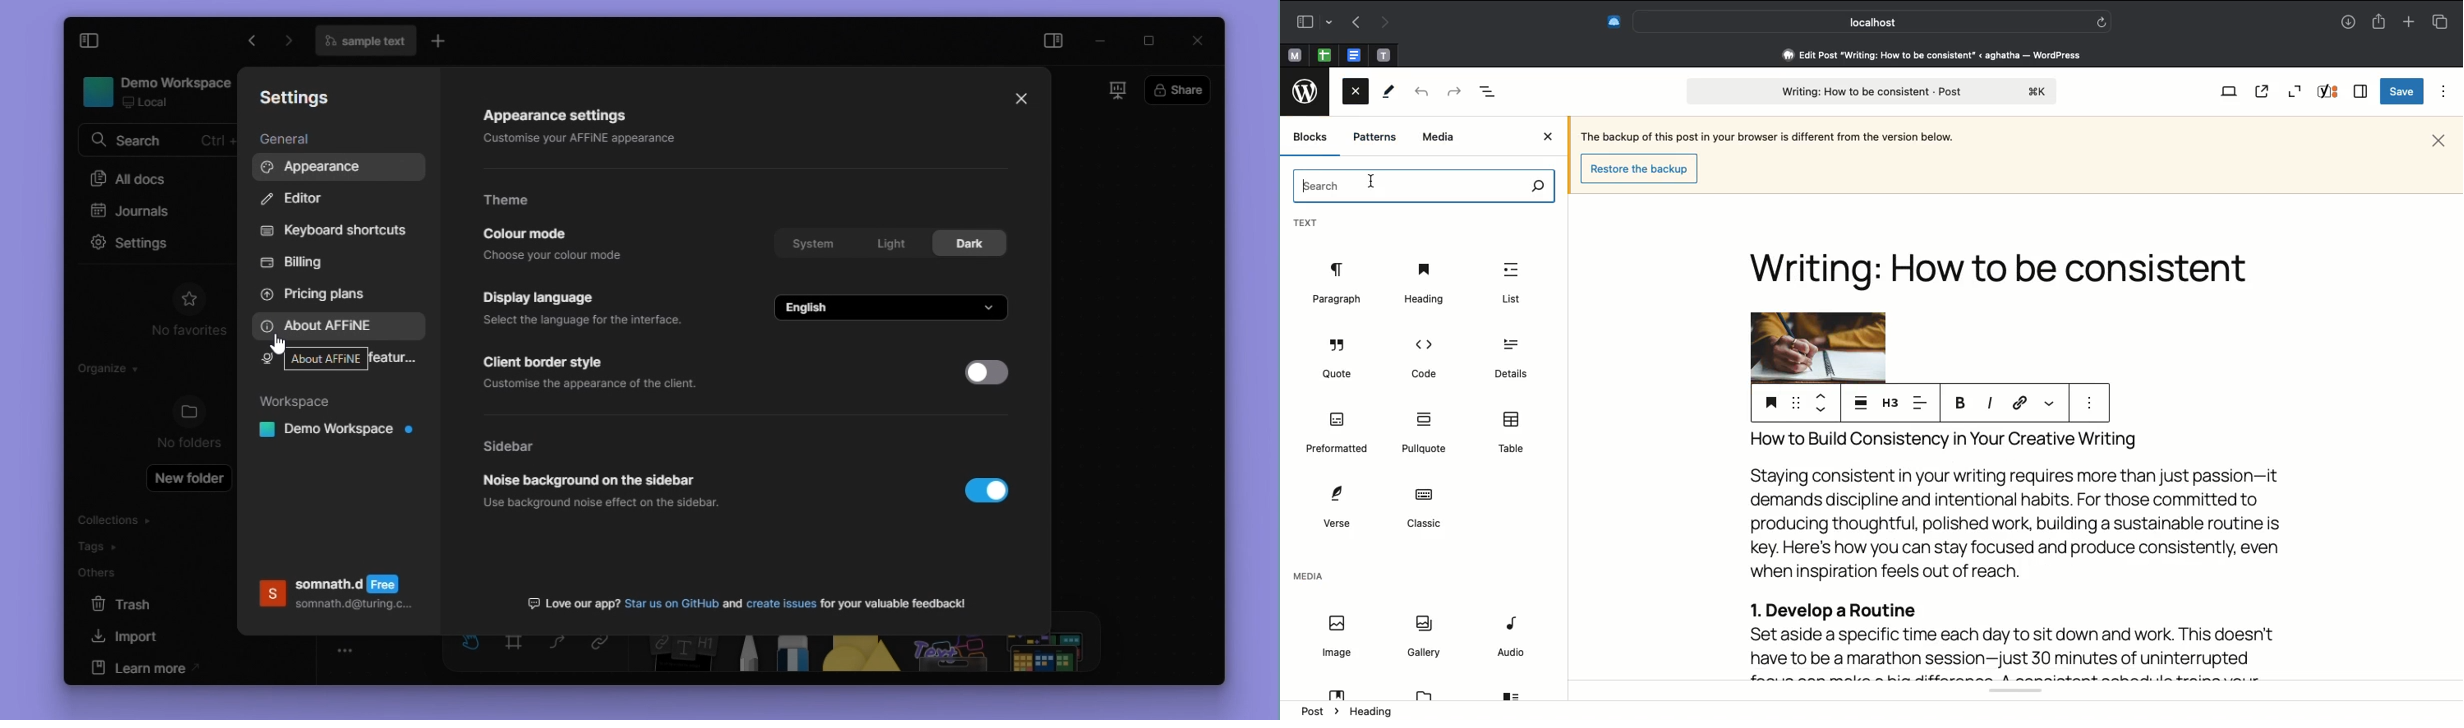  I want to click on Toggle switch, so click(991, 496).